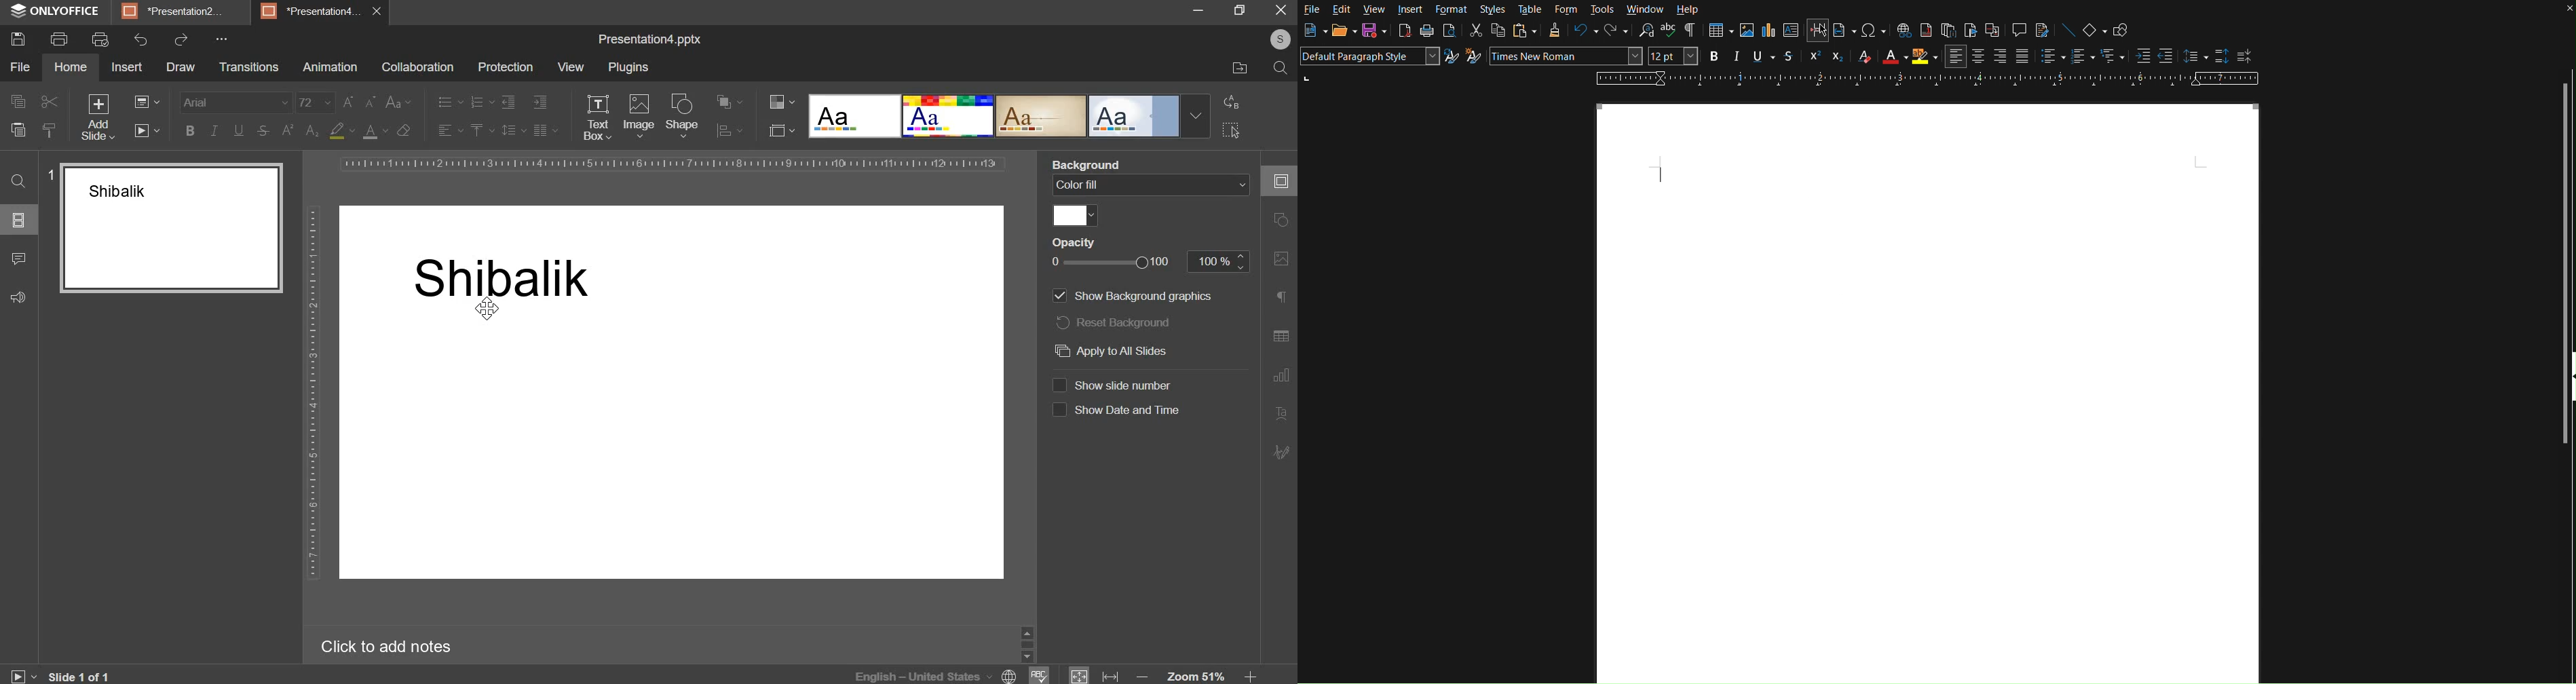 The image size is (2576, 700). What do you see at coordinates (2049, 57) in the screenshot?
I see `Toggle unordered list` at bounding box center [2049, 57].